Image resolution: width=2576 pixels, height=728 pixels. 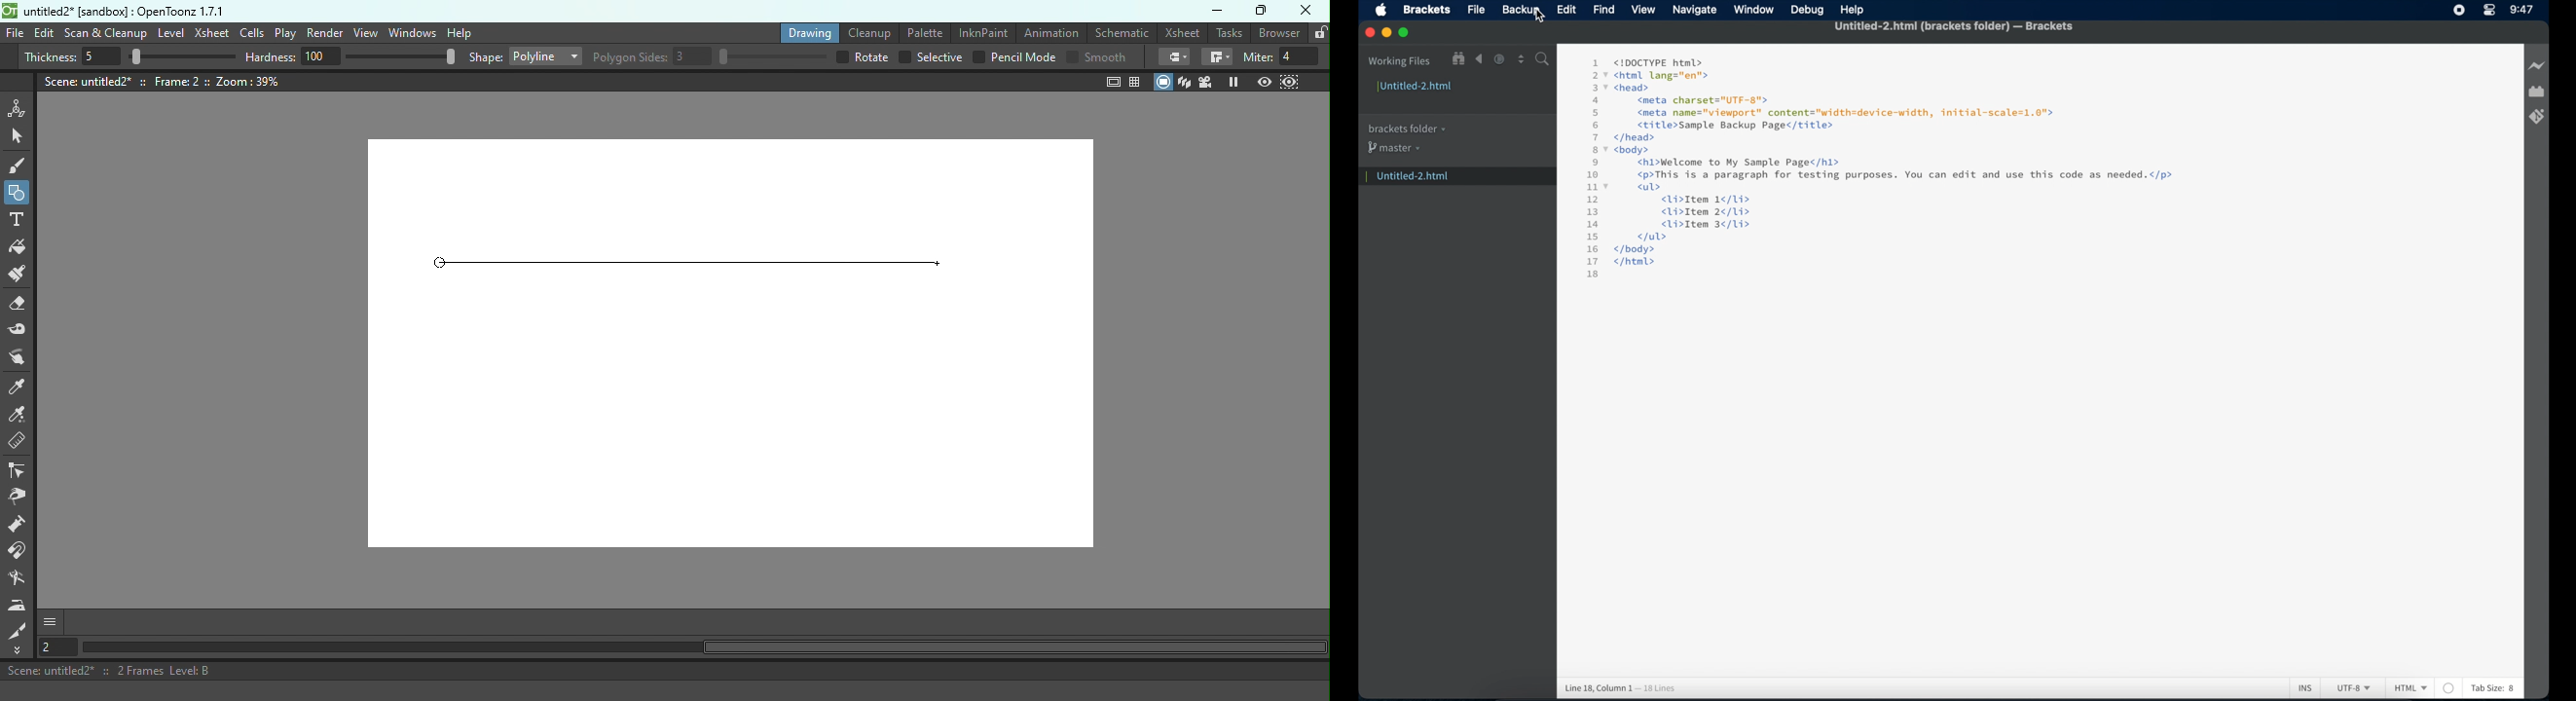 What do you see at coordinates (1543, 60) in the screenshot?
I see `search bar` at bounding box center [1543, 60].